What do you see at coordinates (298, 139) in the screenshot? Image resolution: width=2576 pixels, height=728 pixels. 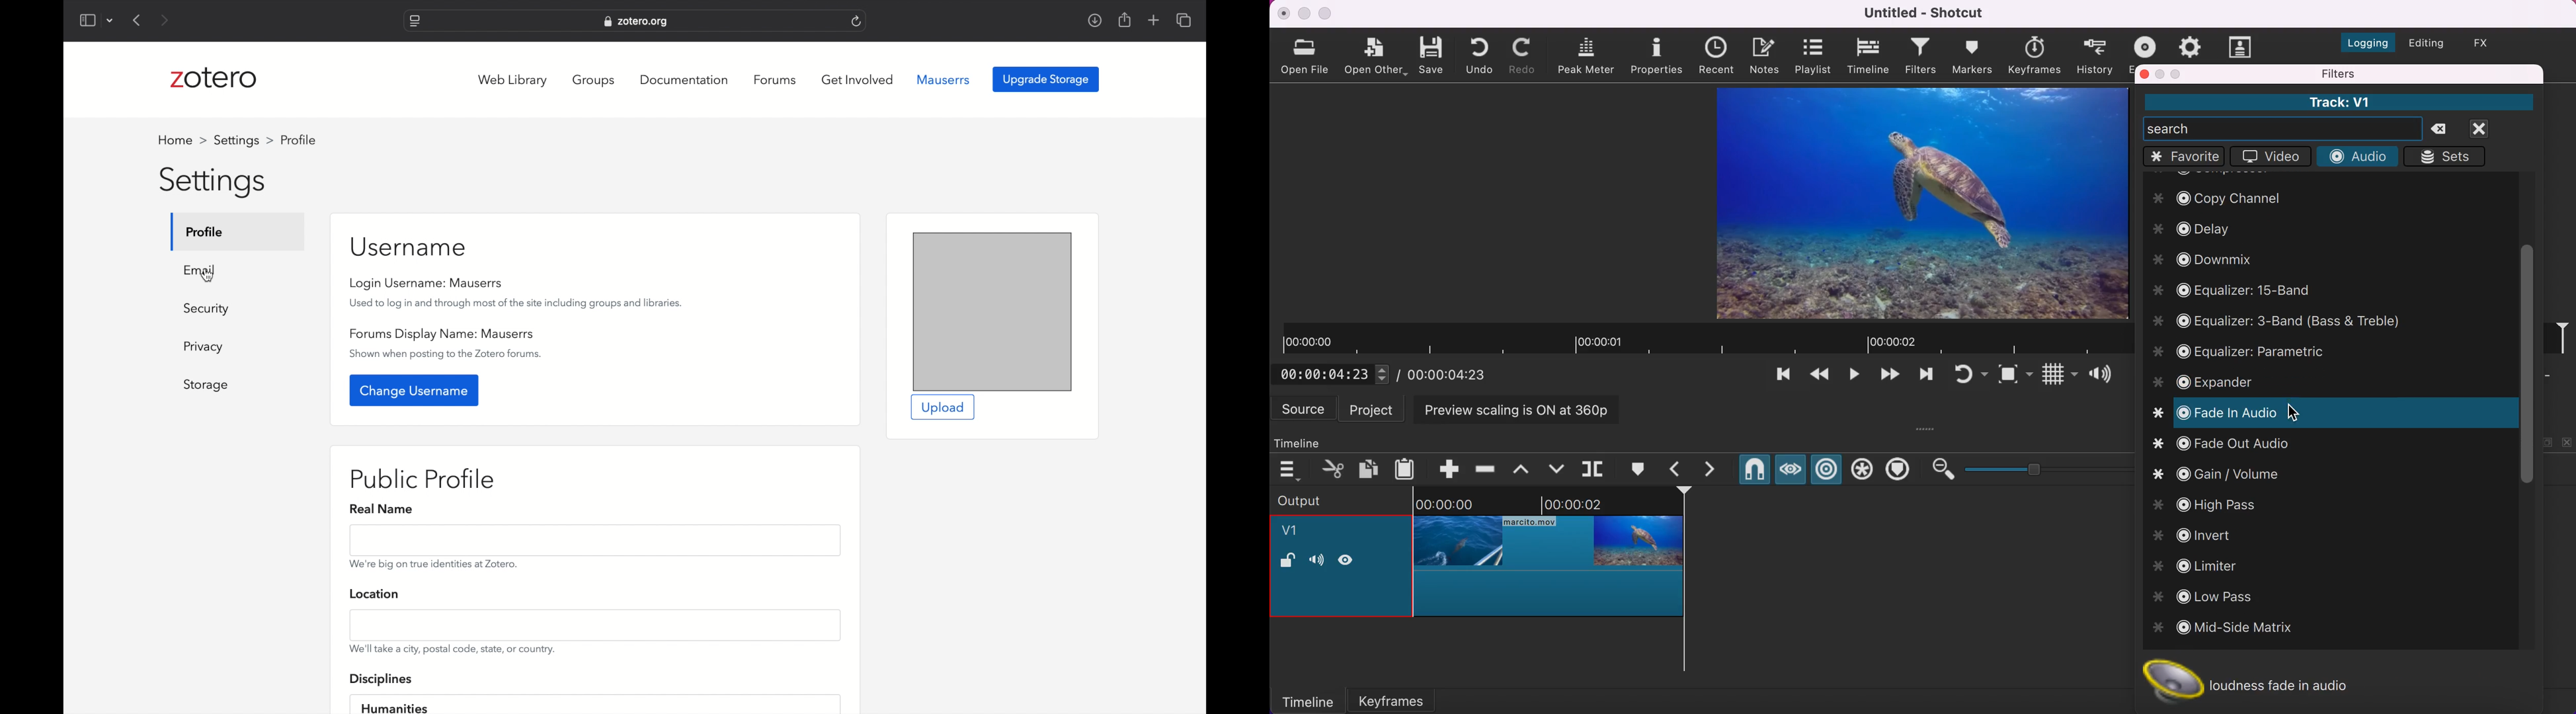 I see `profile` at bounding box center [298, 139].